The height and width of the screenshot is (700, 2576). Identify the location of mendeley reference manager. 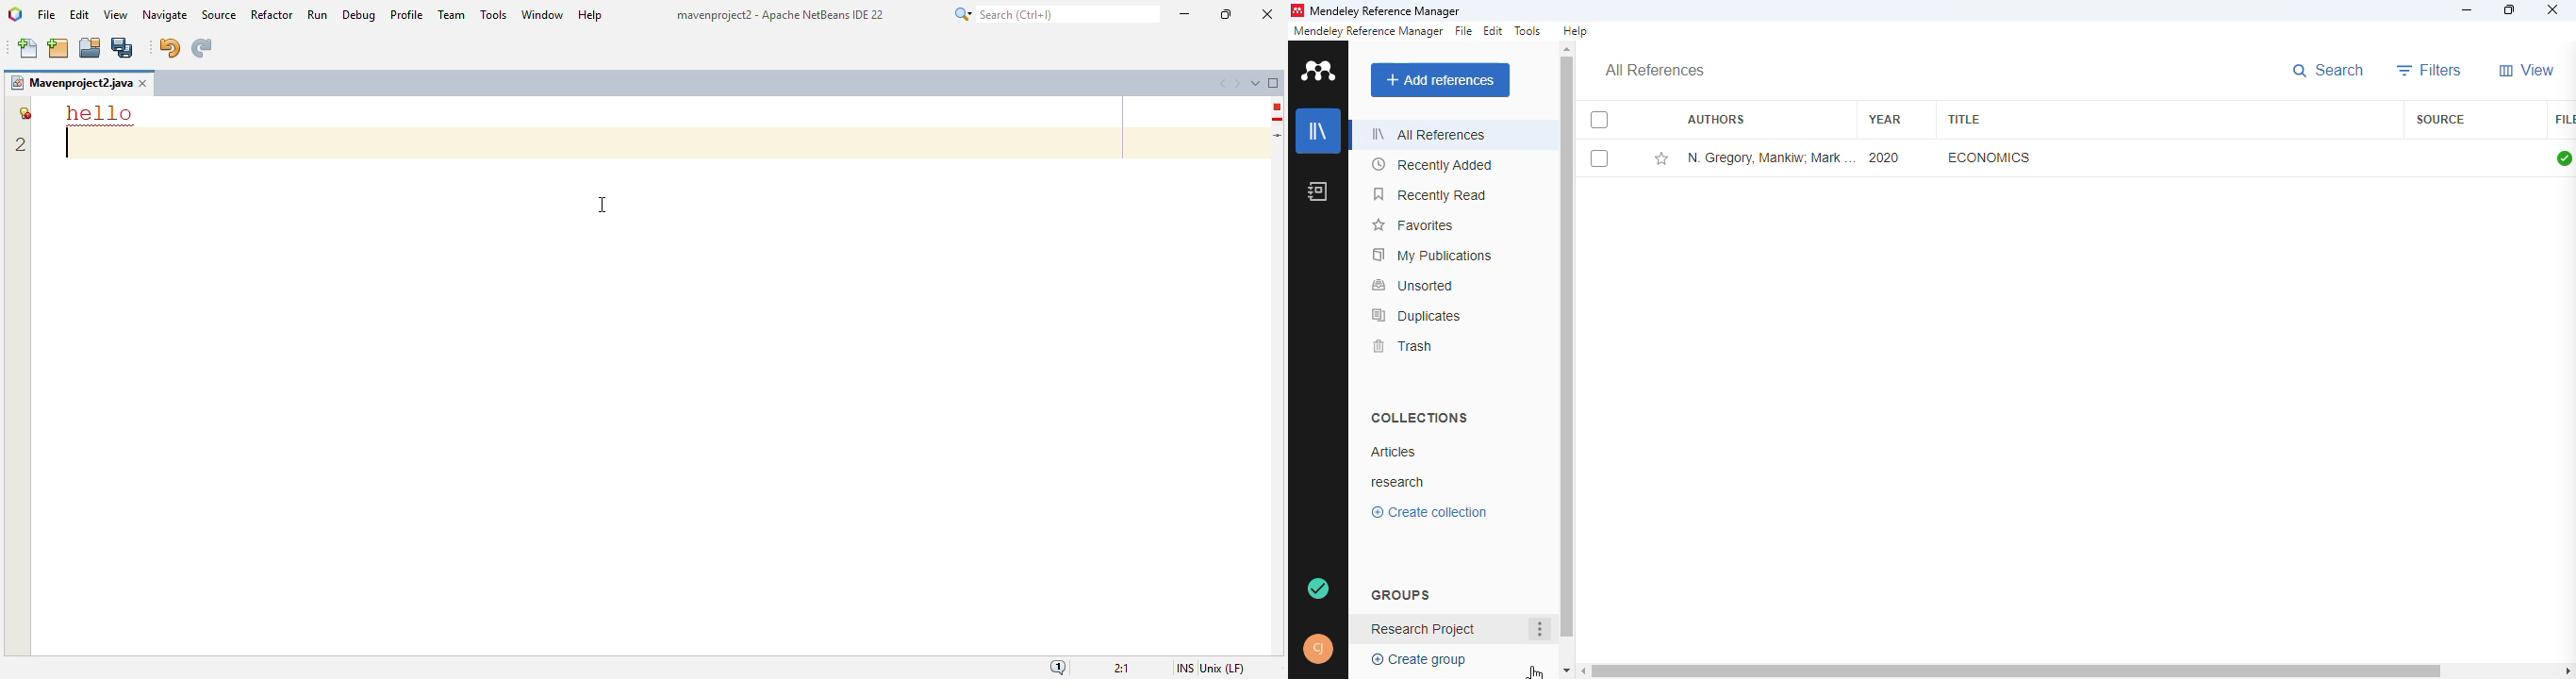
(1368, 31).